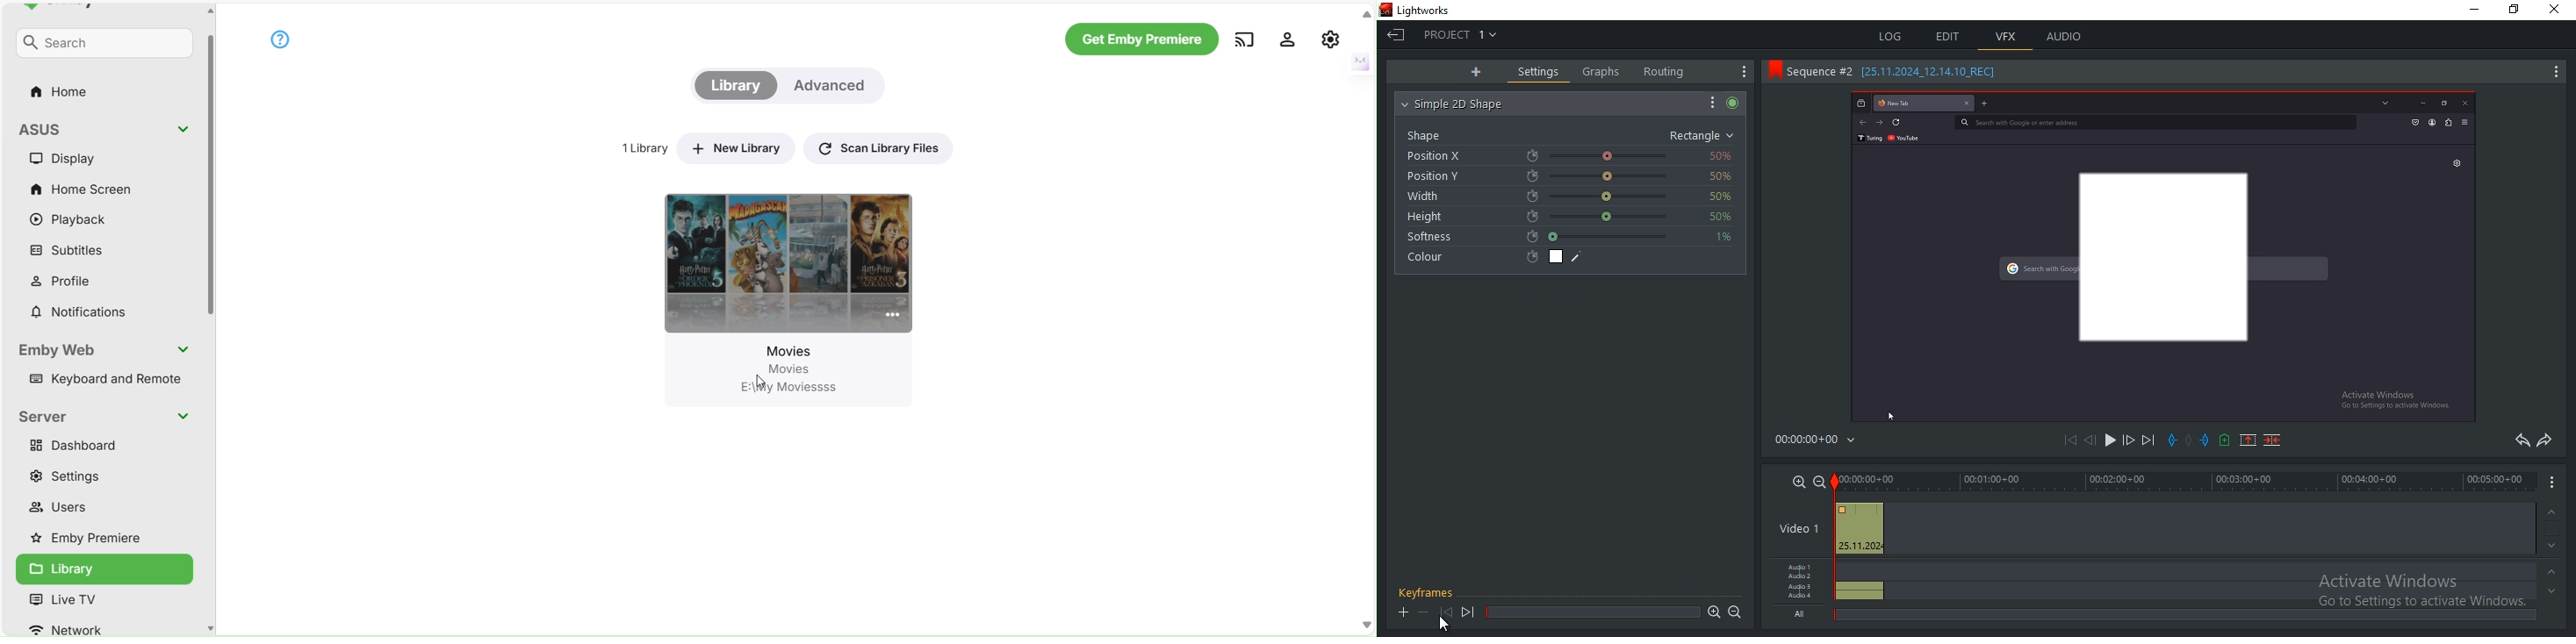  I want to click on Settings, so click(78, 478).